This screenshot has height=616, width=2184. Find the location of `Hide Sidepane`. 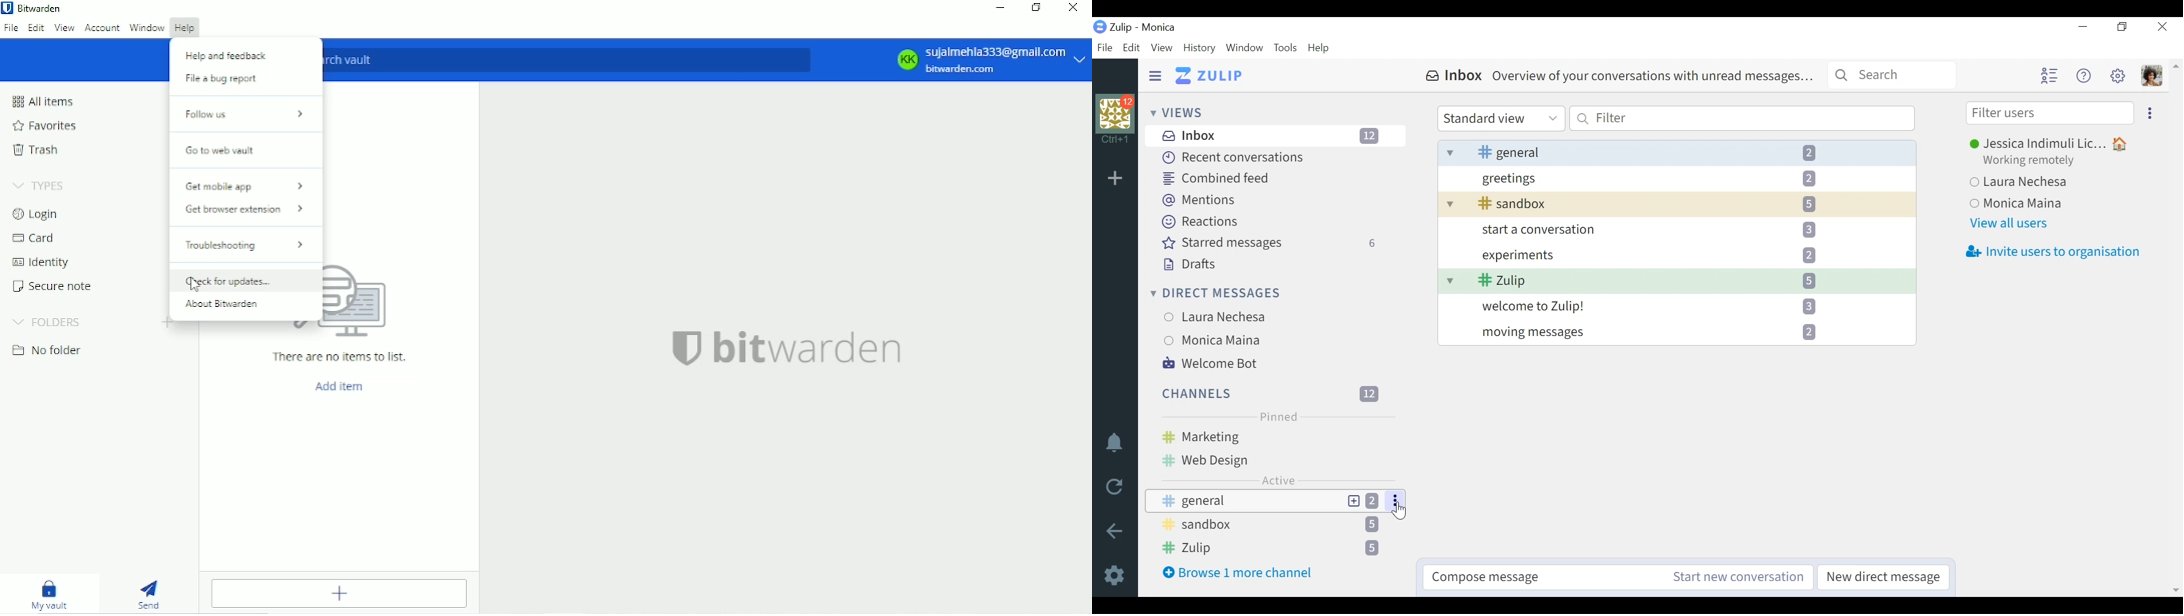

Hide Sidepane is located at coordinates (1156, 76).